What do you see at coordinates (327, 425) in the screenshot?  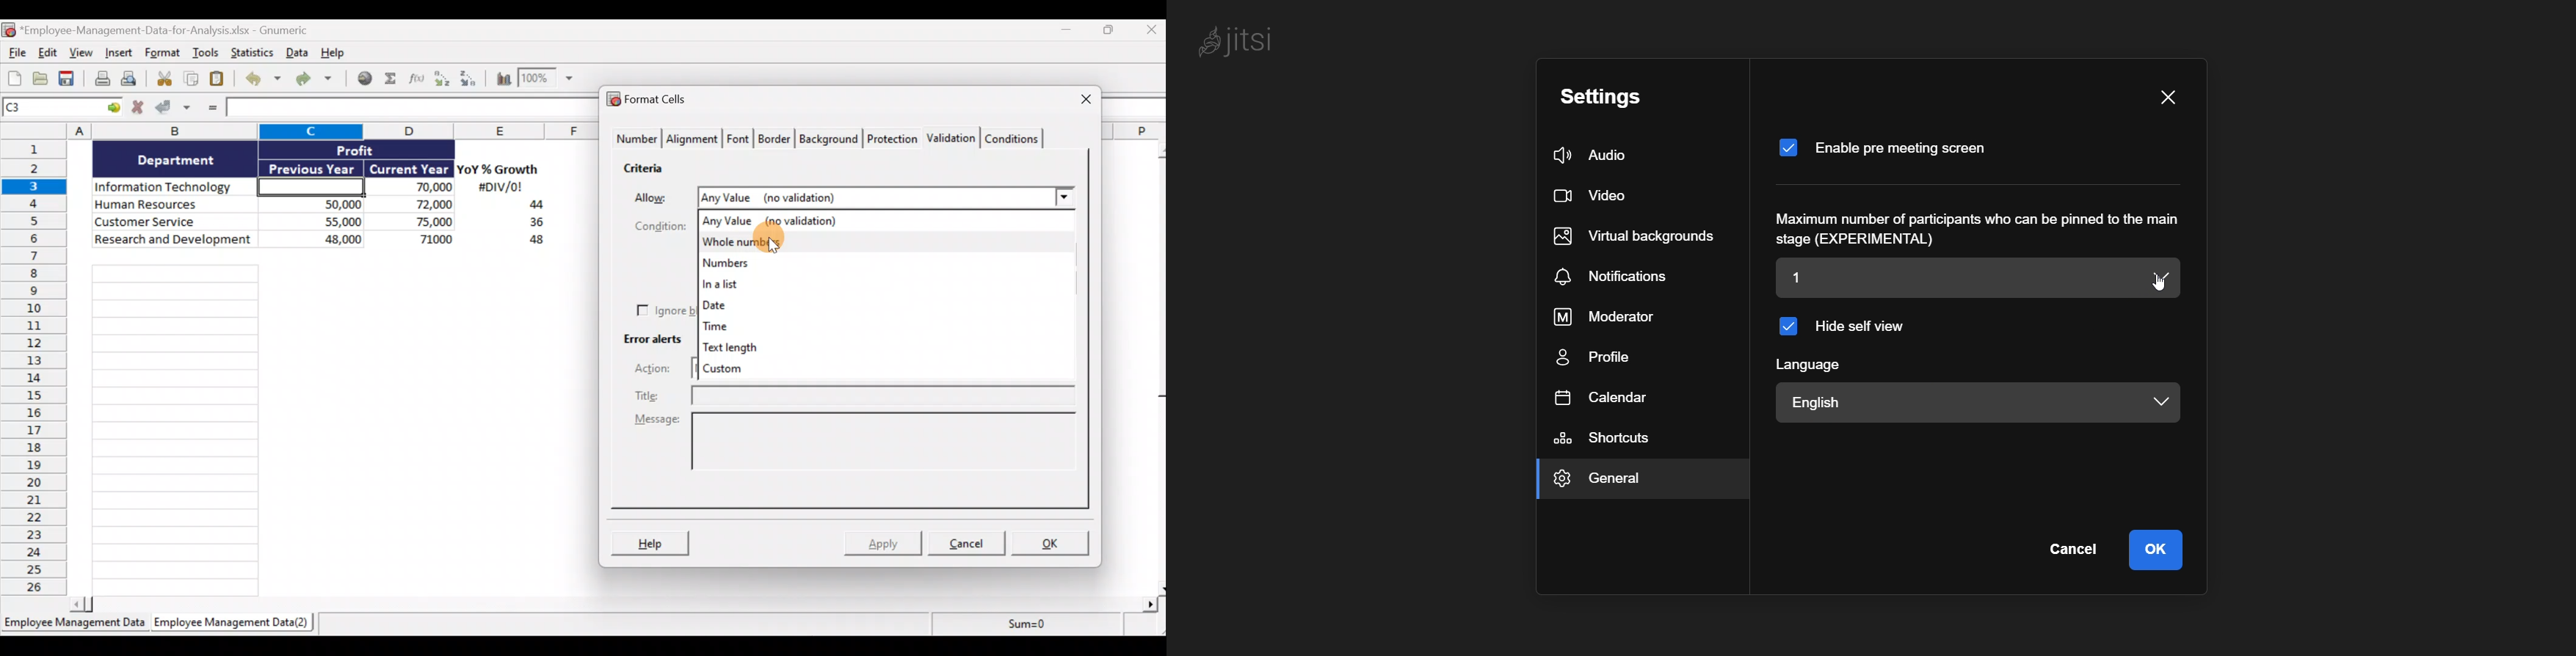 I see `Cells` at bounding box center [327, 425].